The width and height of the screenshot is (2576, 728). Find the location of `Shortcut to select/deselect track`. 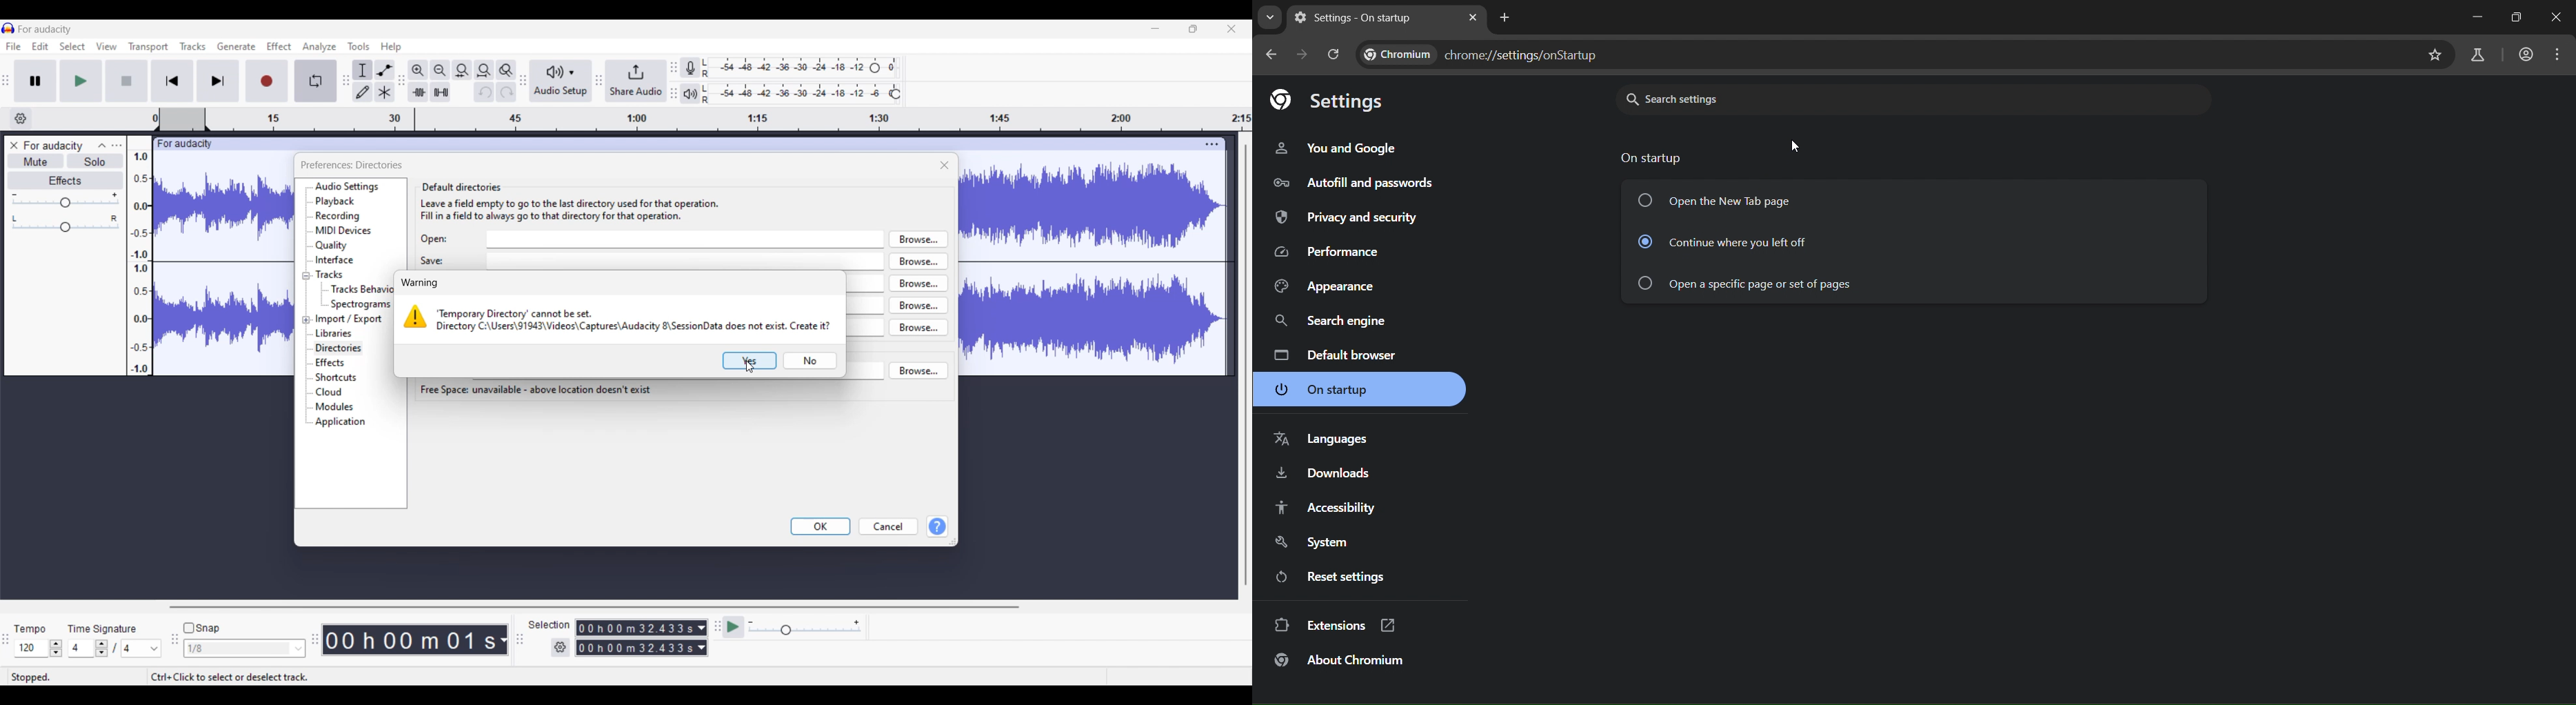

Shortcut to select/deselect track is located at coordinates (230, 676).